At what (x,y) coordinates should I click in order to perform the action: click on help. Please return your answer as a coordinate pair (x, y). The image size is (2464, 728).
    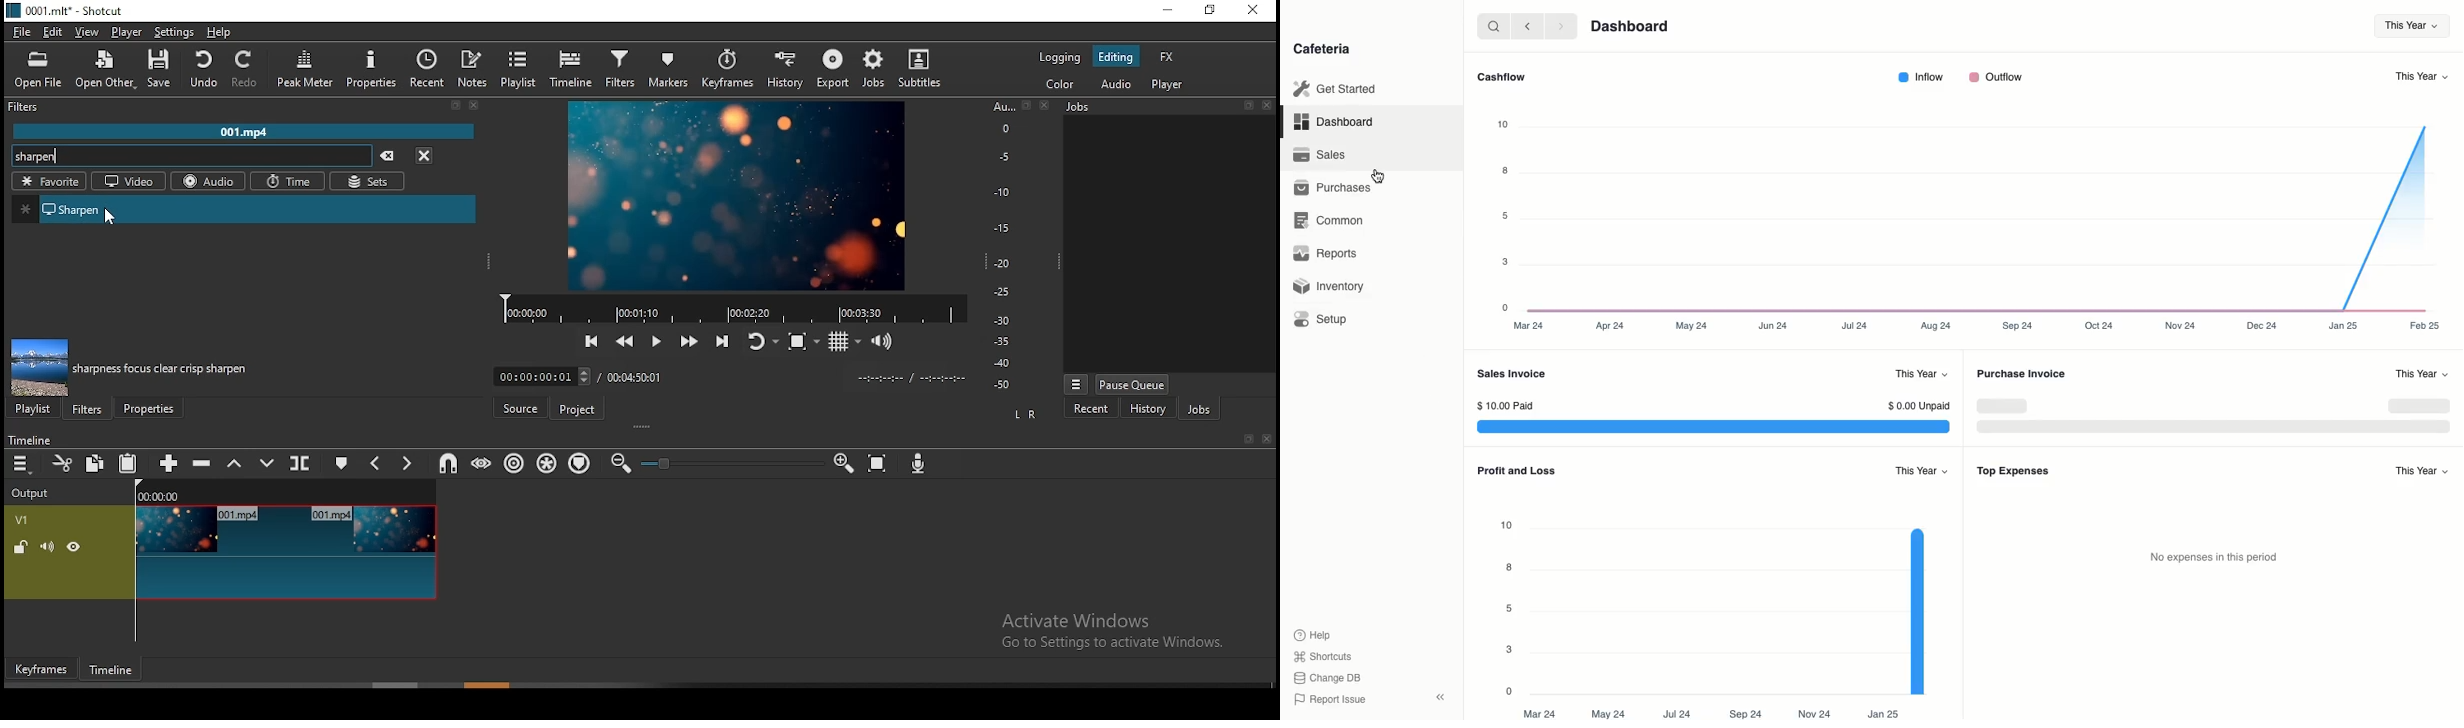
    Looking at the image, I should click on (224, 32).